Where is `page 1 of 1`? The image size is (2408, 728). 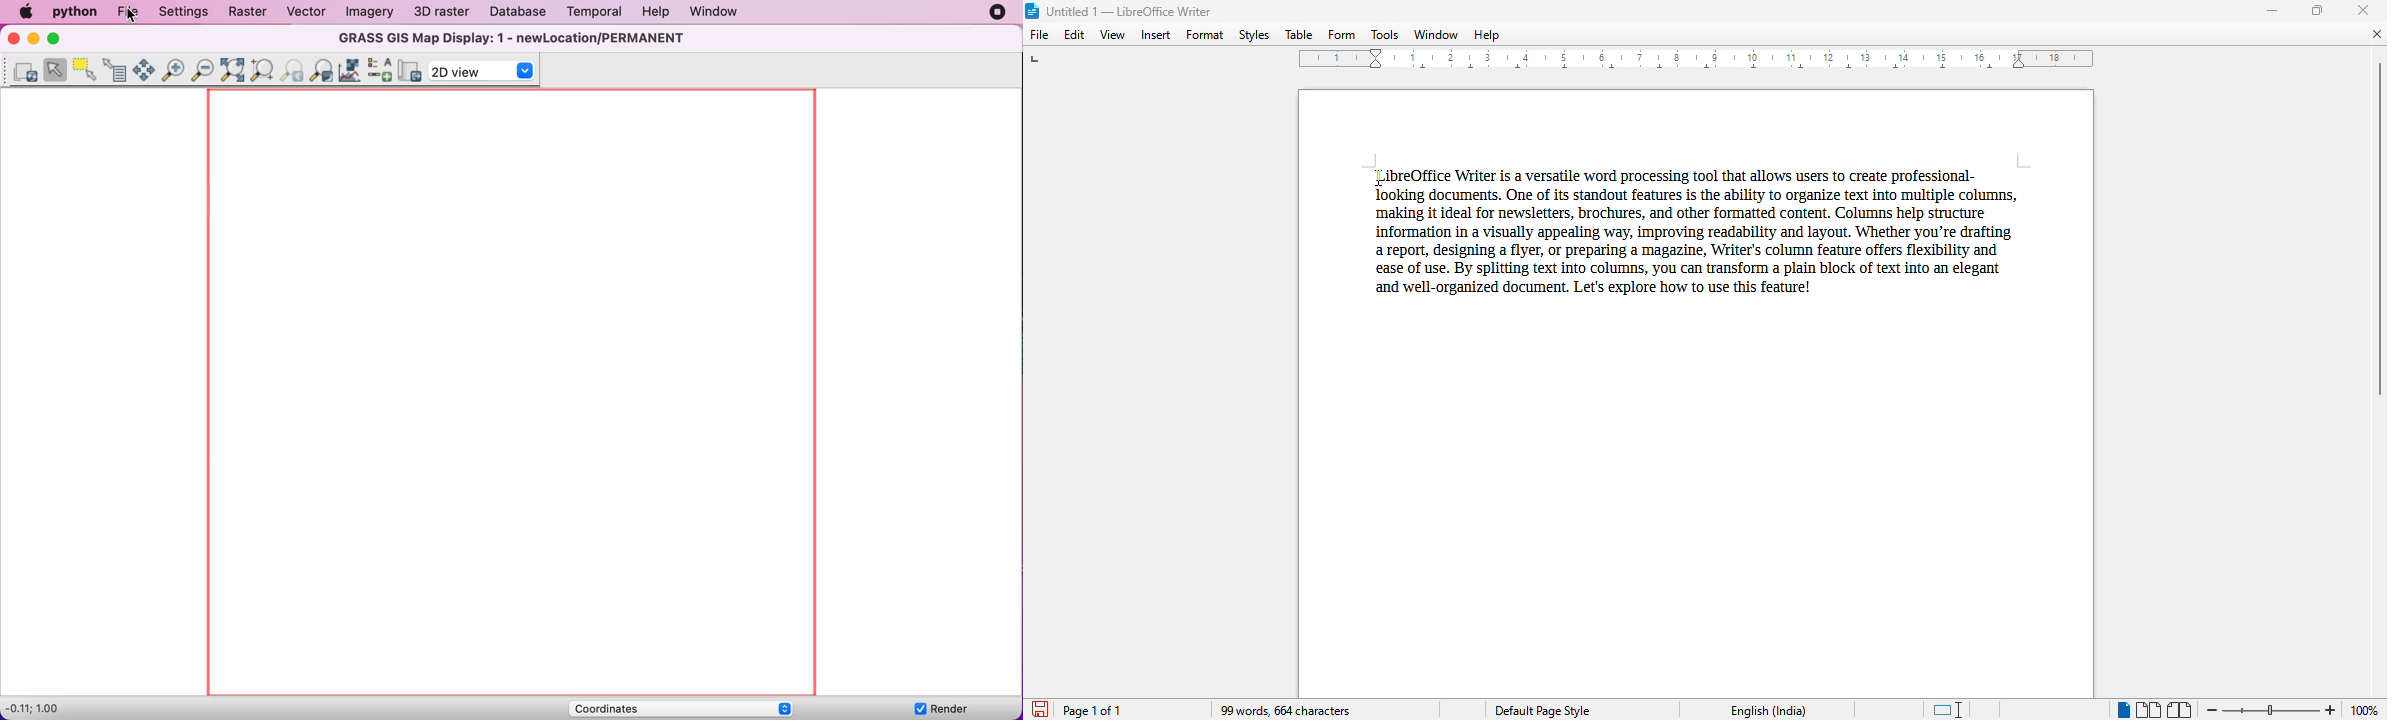 page 1 of 1 is located at coordinates (1095, 711).